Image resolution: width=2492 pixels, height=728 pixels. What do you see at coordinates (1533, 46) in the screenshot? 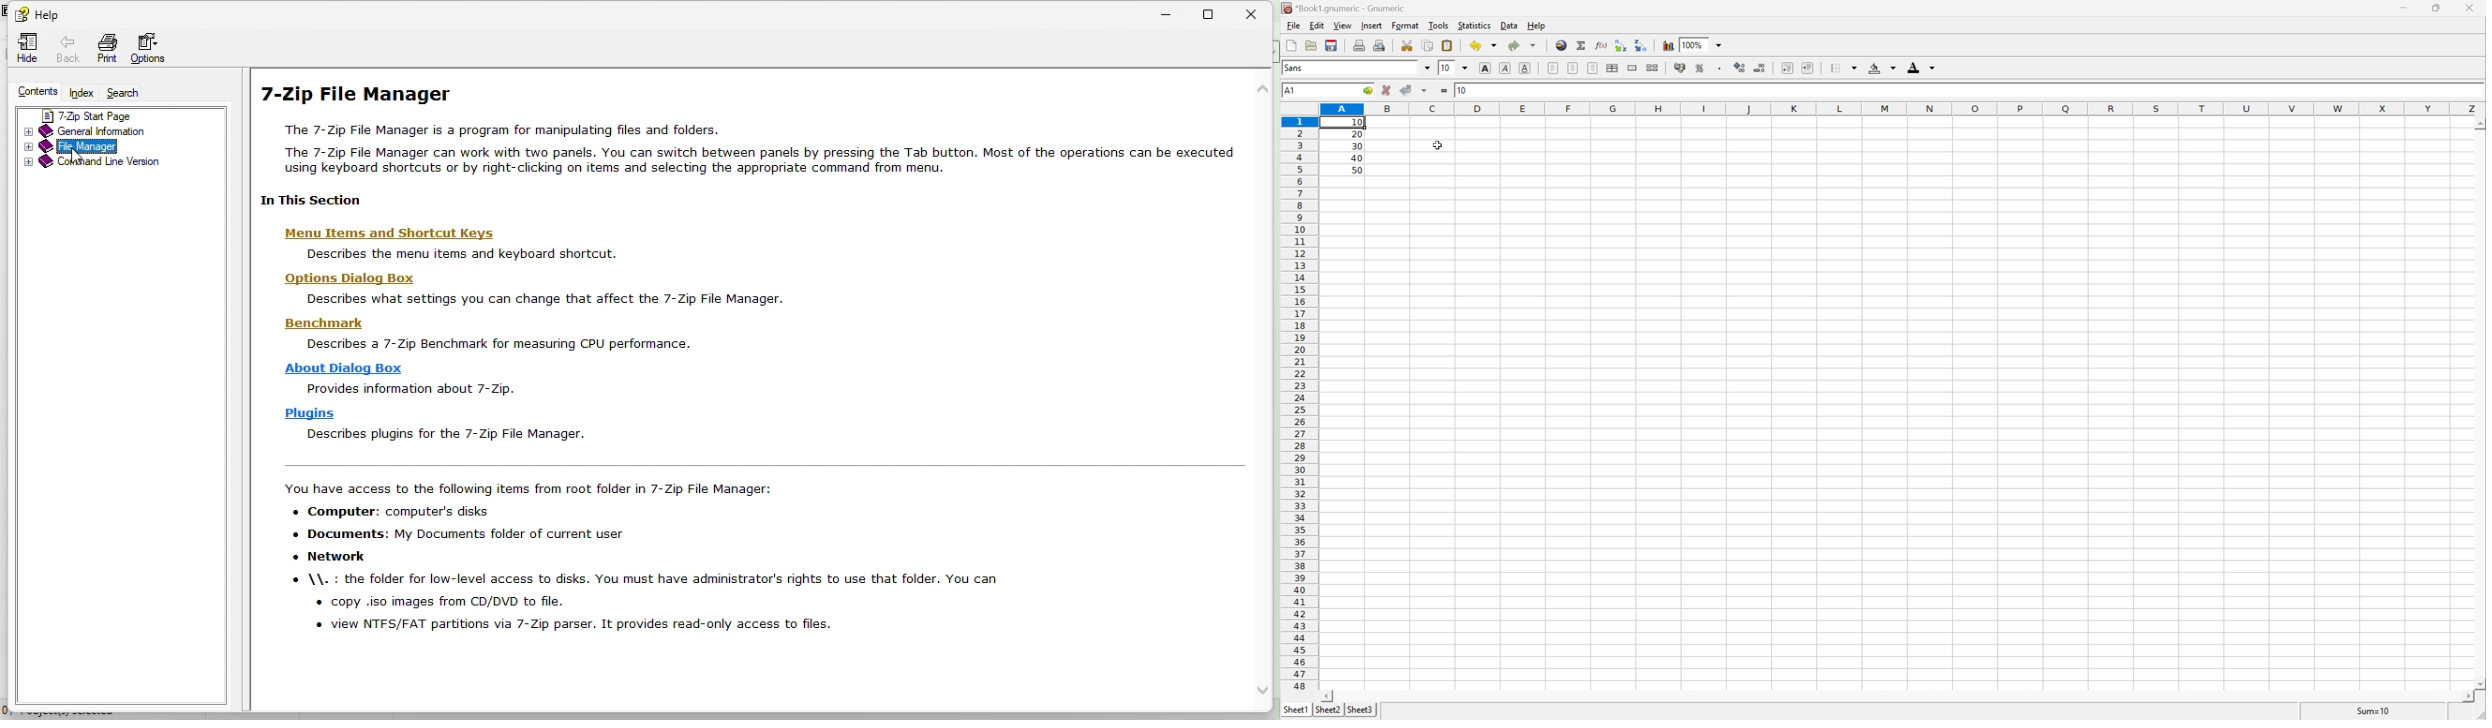
I see `Drop down` at bounding box center [1533, 46].